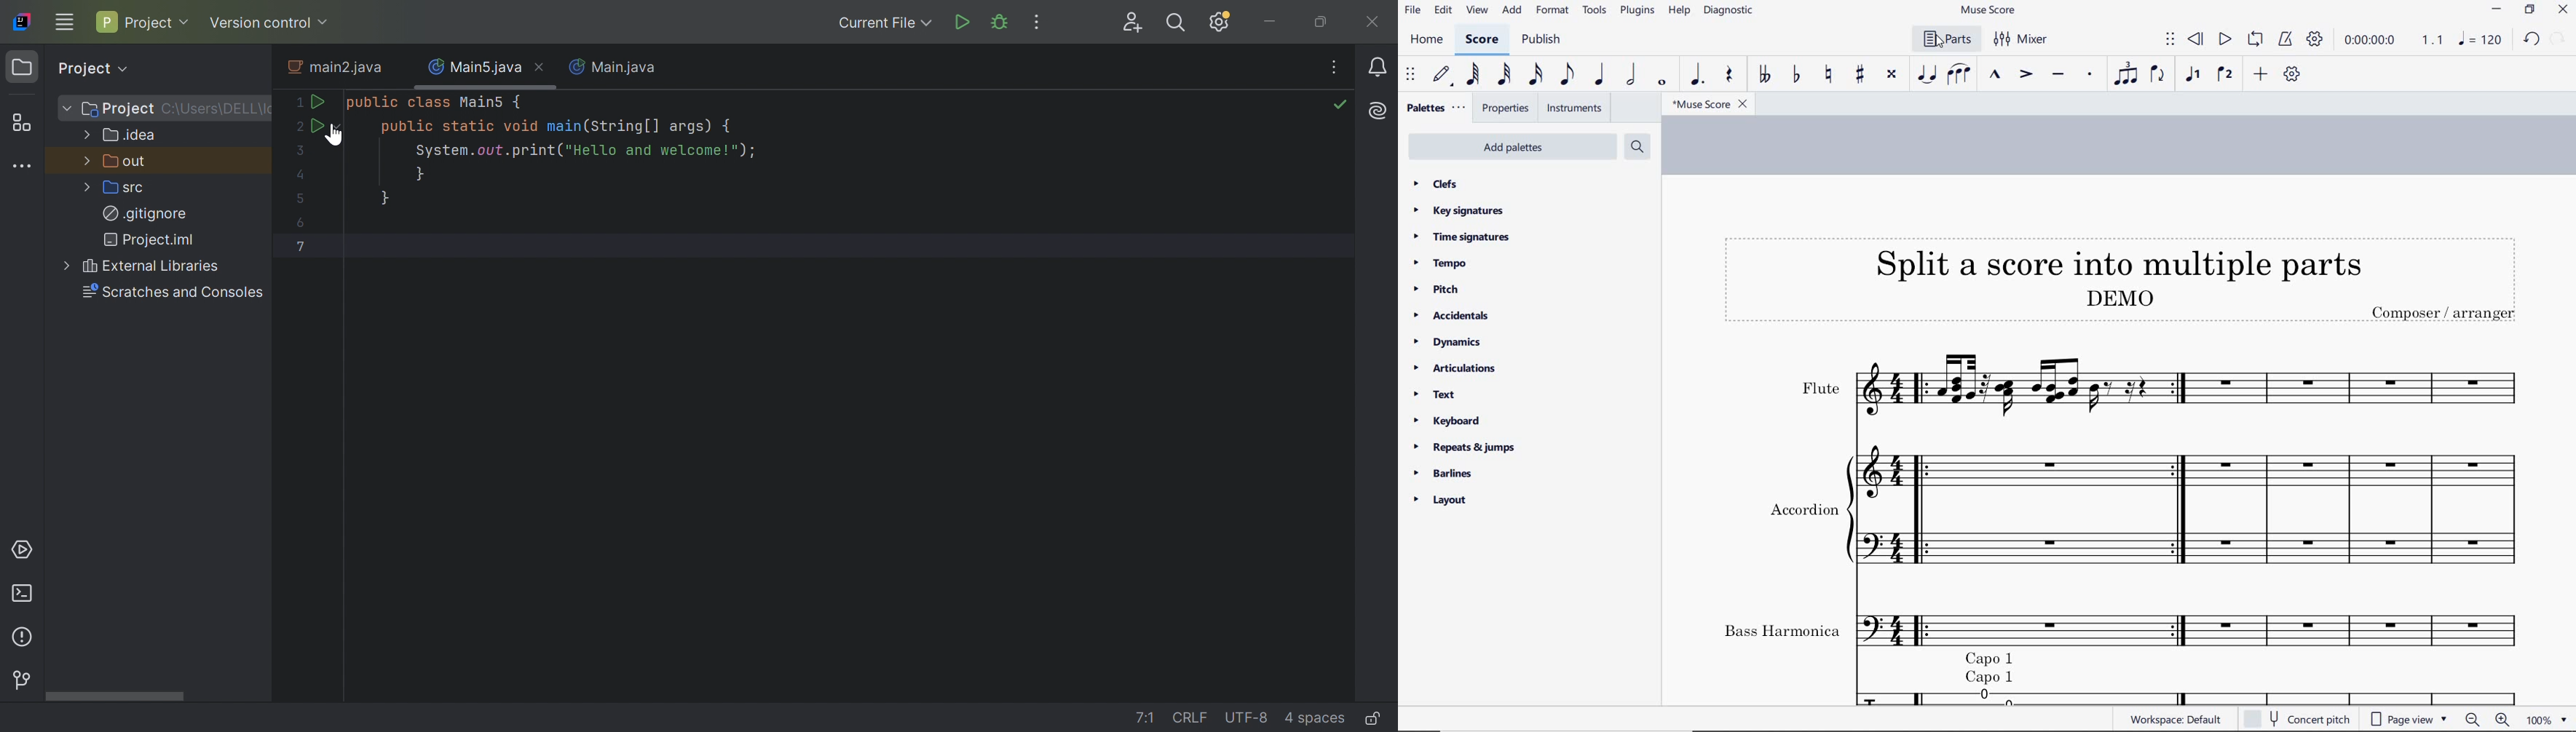 Image resolution: width=2576 pixels, height=756 pixels. What do you see at coordinates (1446, 342) in the screenshot?
I see `dynamics` at bounding box center [1446, 342].